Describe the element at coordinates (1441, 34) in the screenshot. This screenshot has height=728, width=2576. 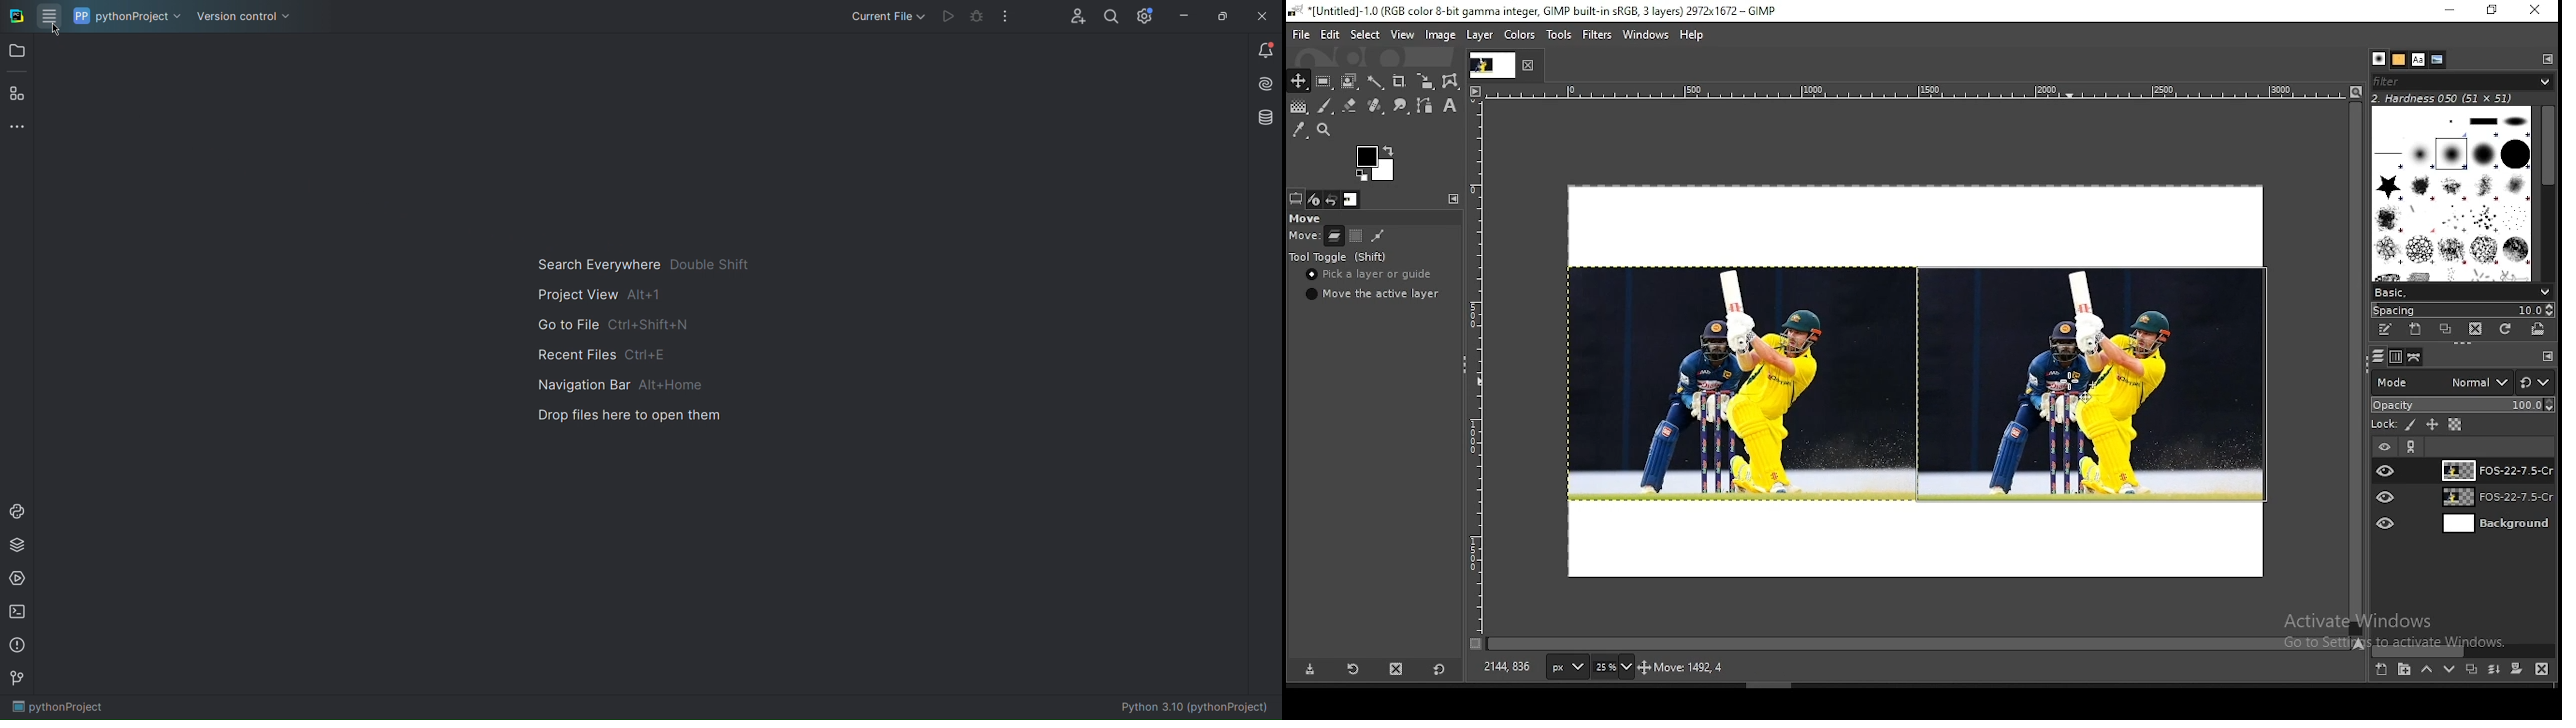
I see `image` at that location.